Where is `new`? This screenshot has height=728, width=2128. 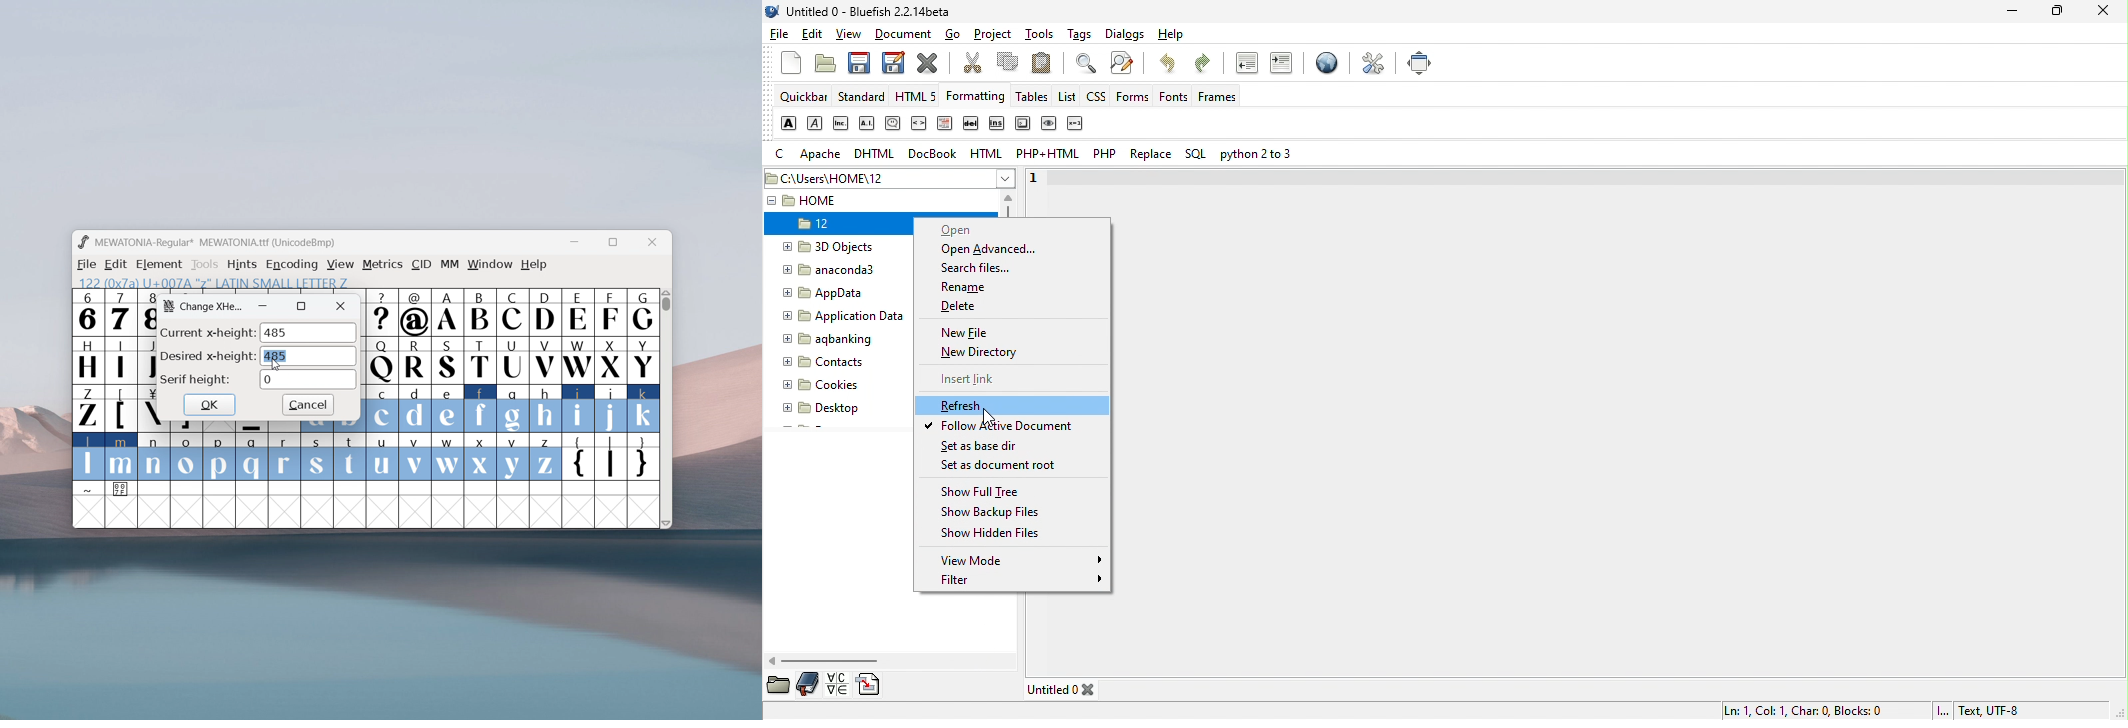
new is located at coordinates (785, 64).